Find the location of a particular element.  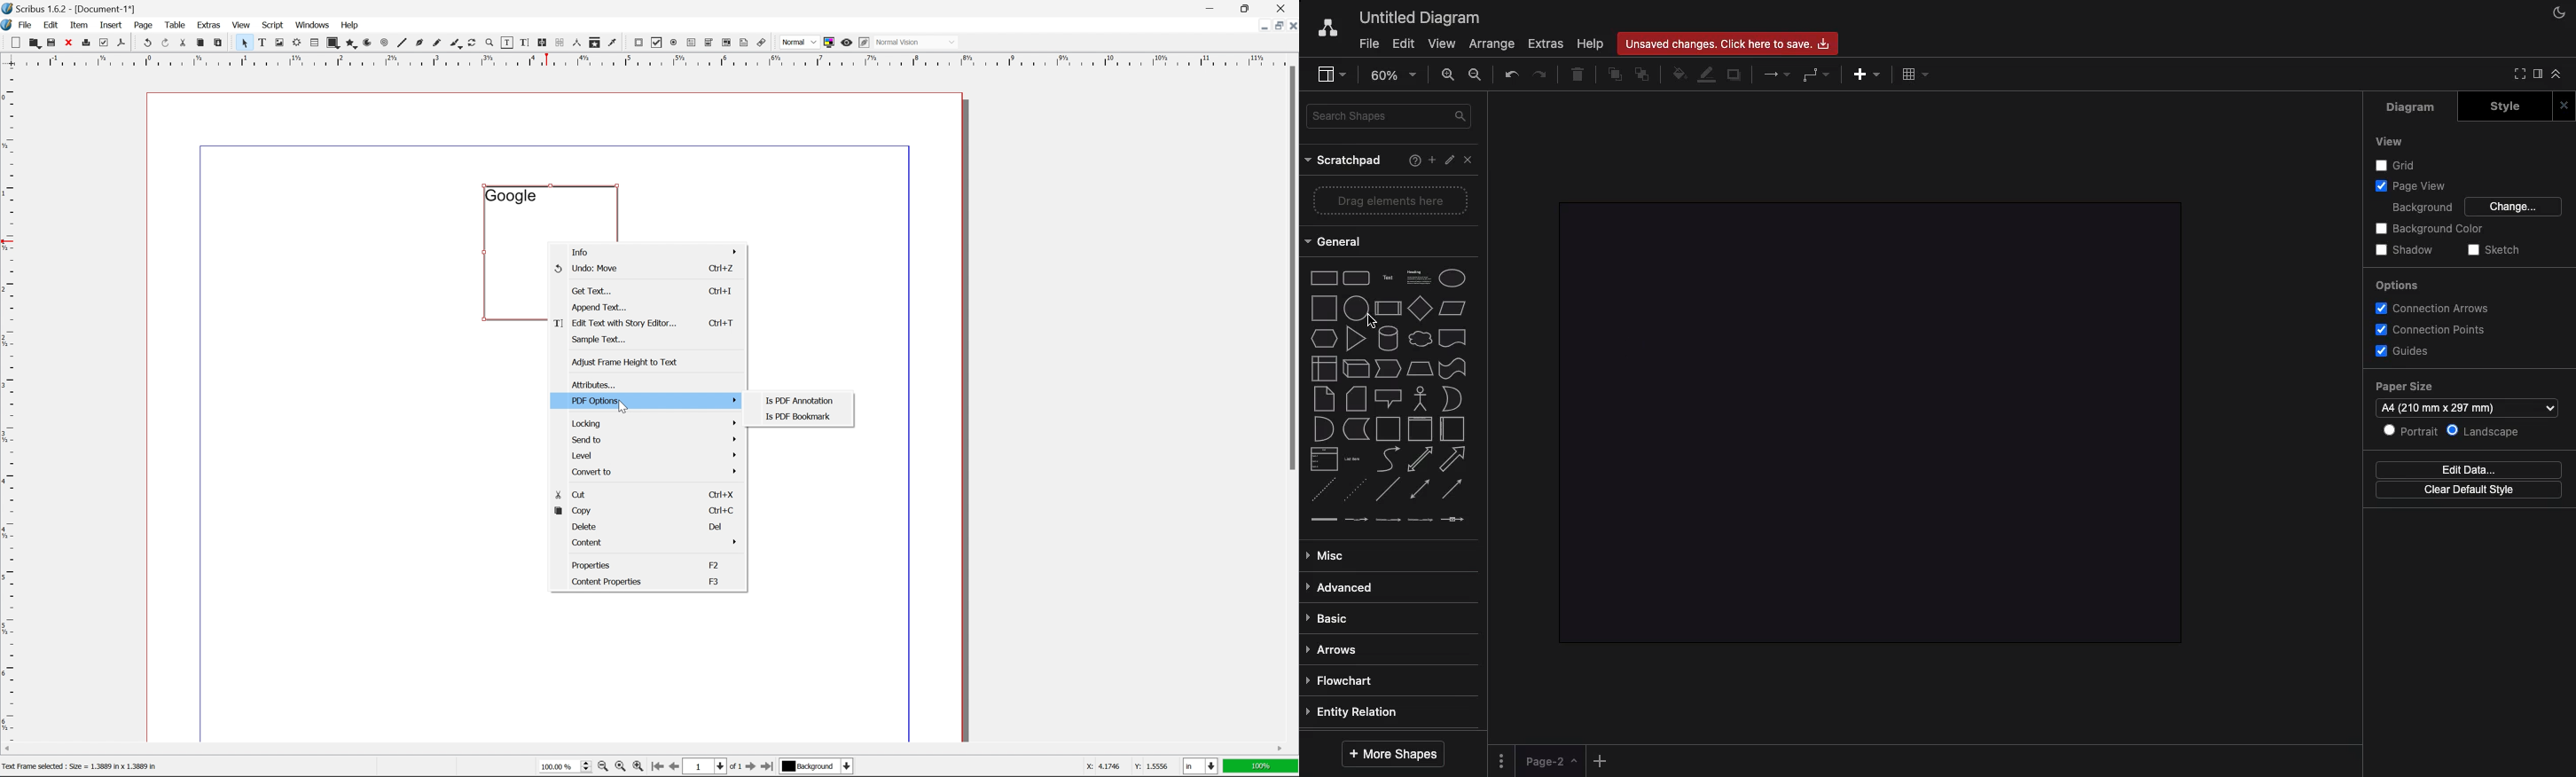

mouse pointer is located at coordinates (622, 407).